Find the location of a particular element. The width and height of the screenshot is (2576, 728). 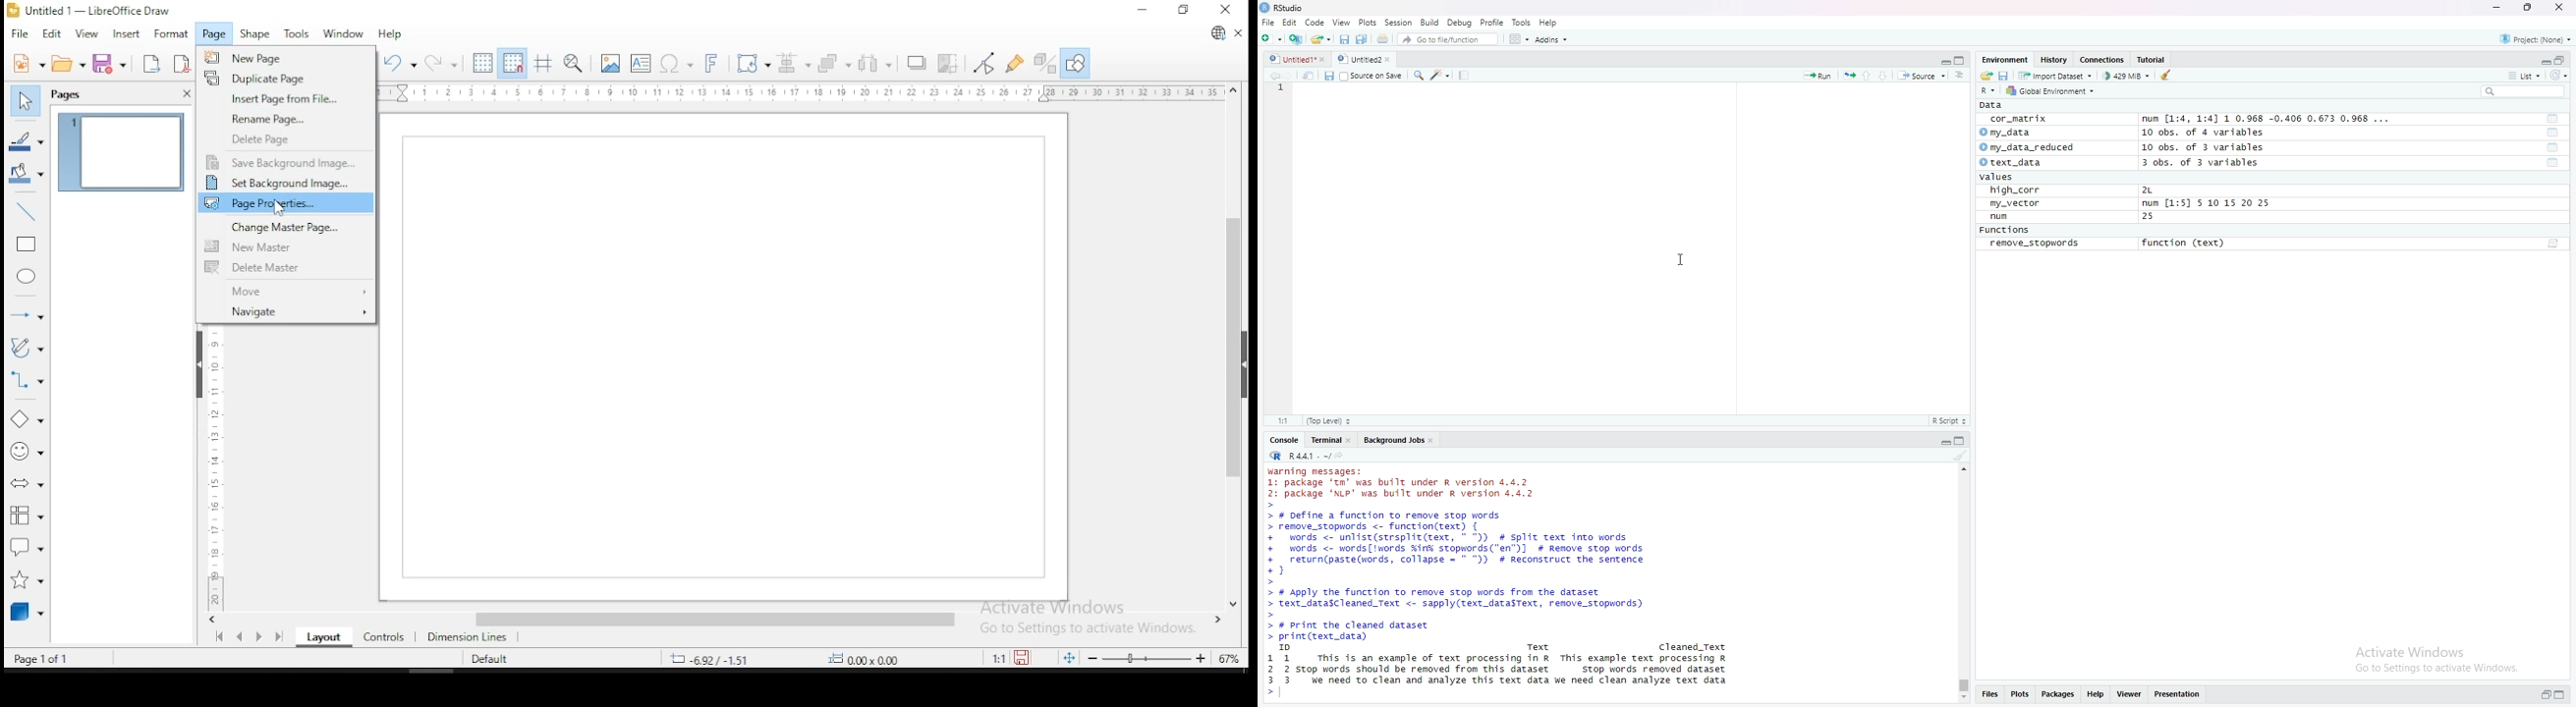

align objects is located at coordinates (792, 66).